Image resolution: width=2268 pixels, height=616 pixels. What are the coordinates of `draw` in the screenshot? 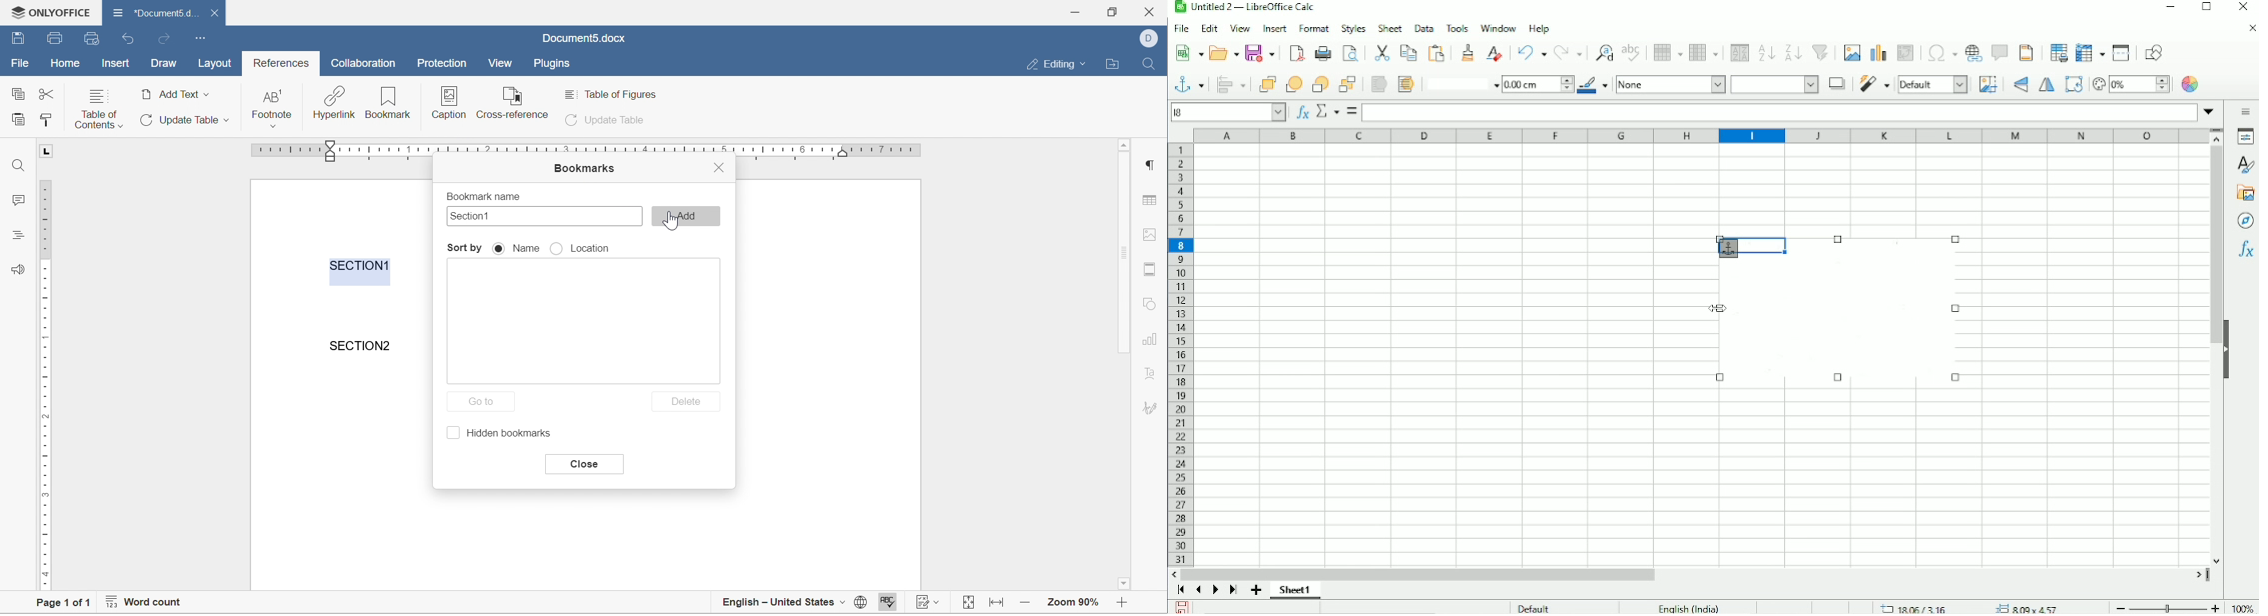 It's located at (164, 64).